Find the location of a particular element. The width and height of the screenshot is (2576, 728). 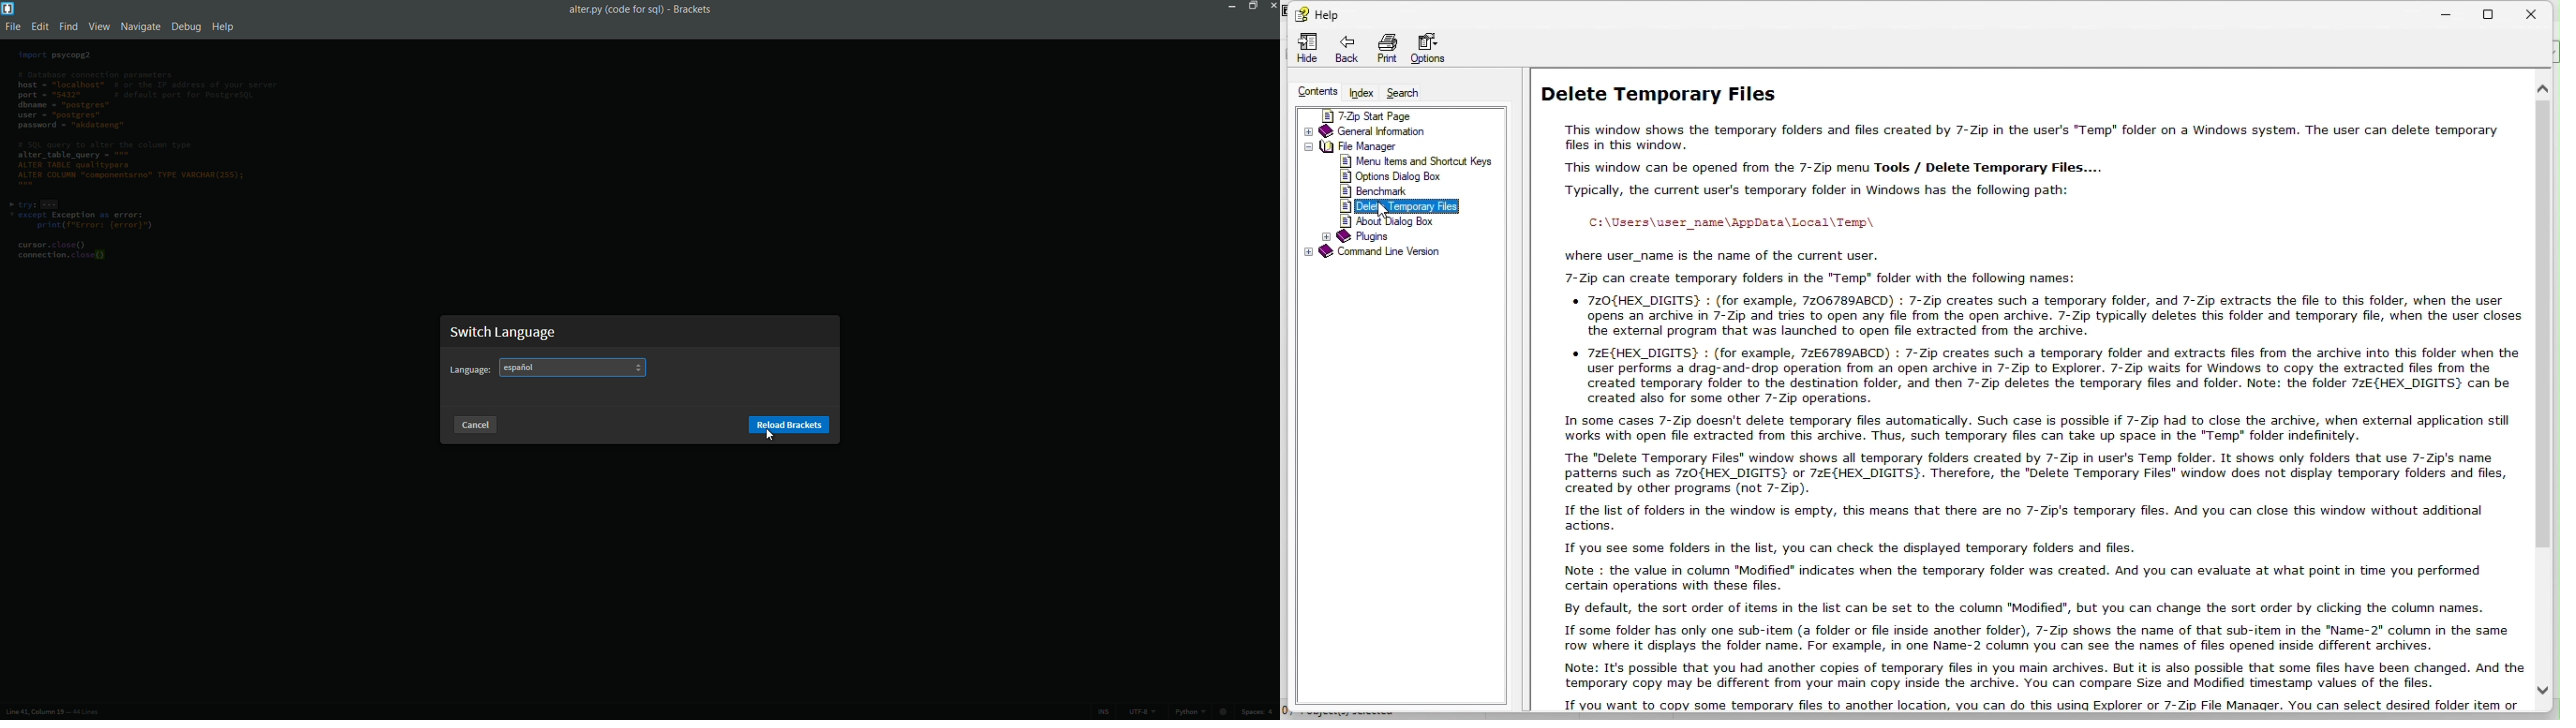

edit menu is located at coordinates (39, 26).